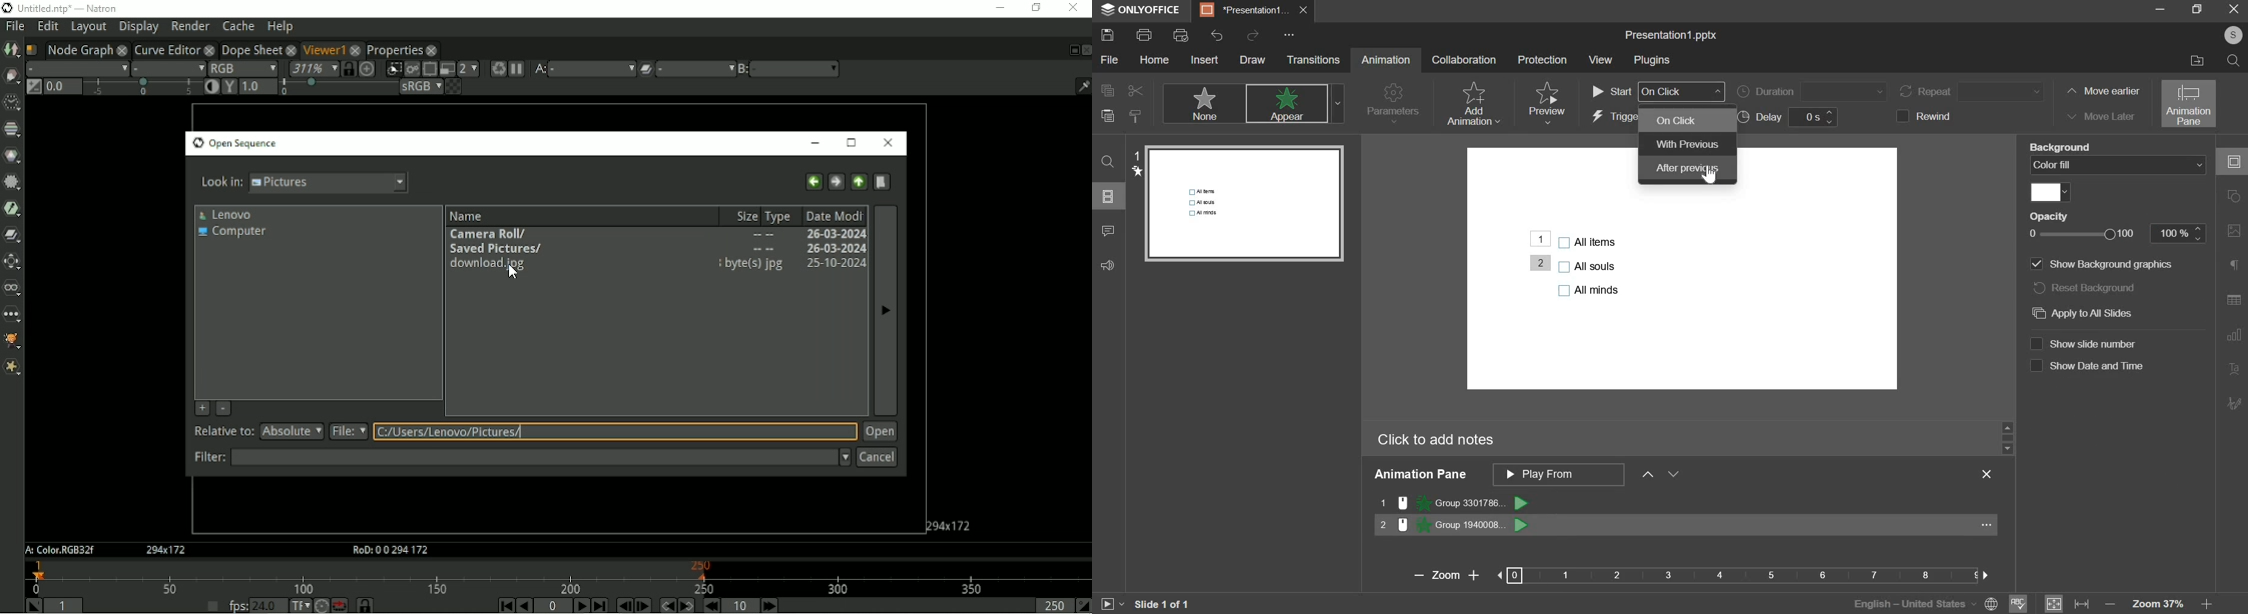  I want to click on opacity slider, so click(2112, 233).